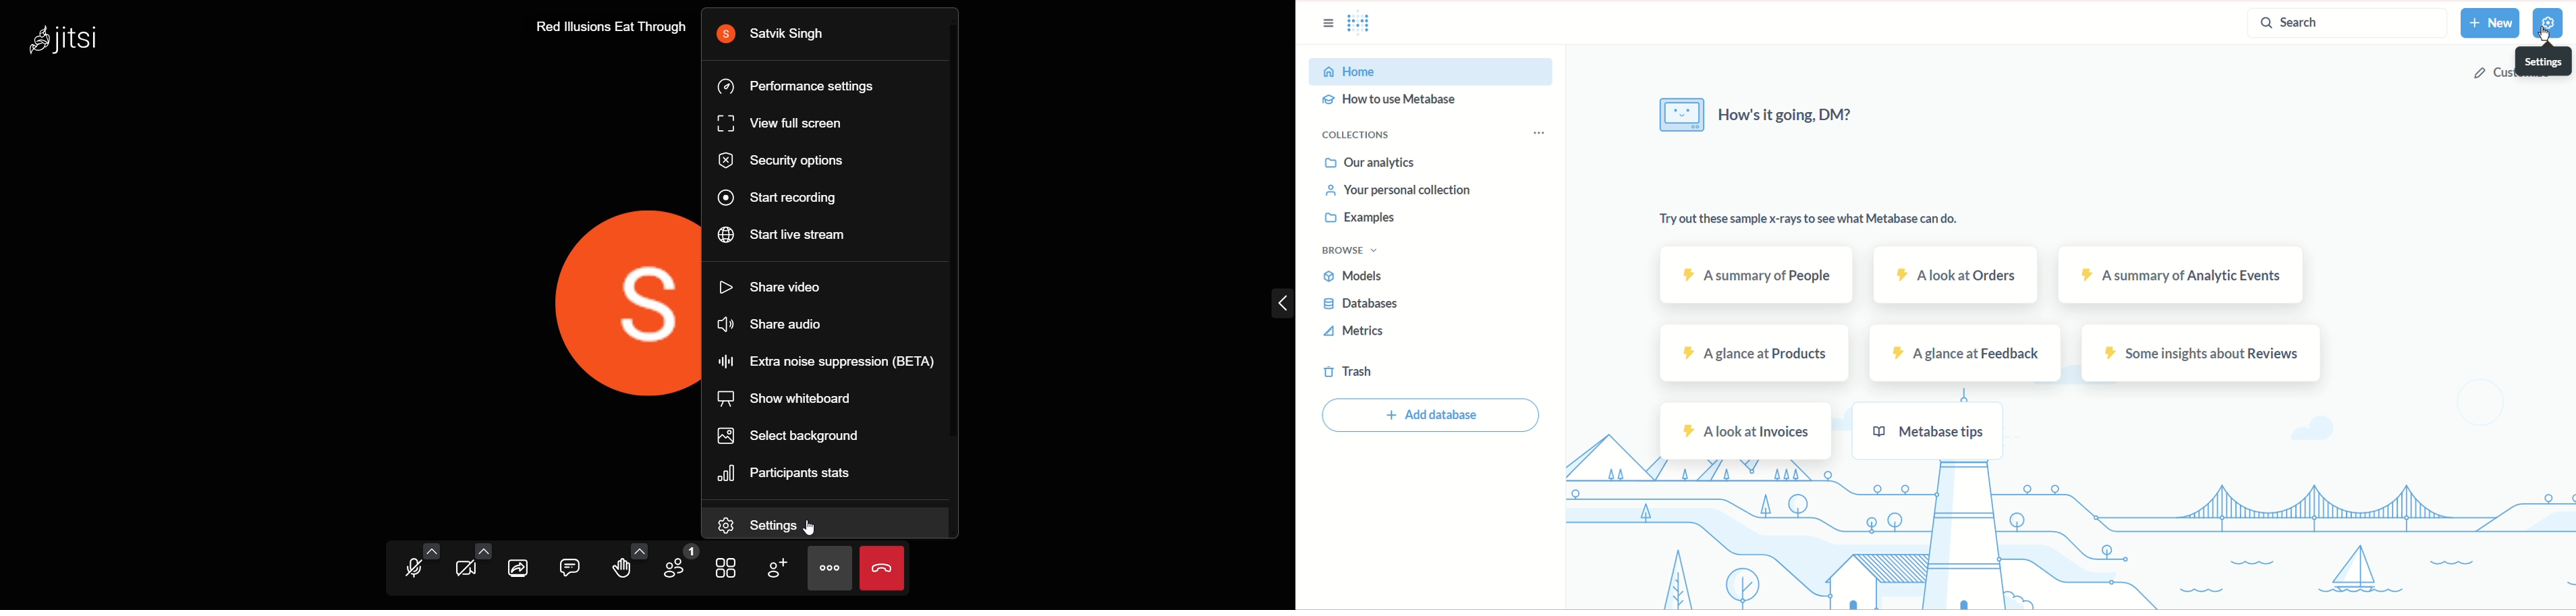 The height and width of the screenshot is (616, 2576). I want to click on camera, so click(466, 570).